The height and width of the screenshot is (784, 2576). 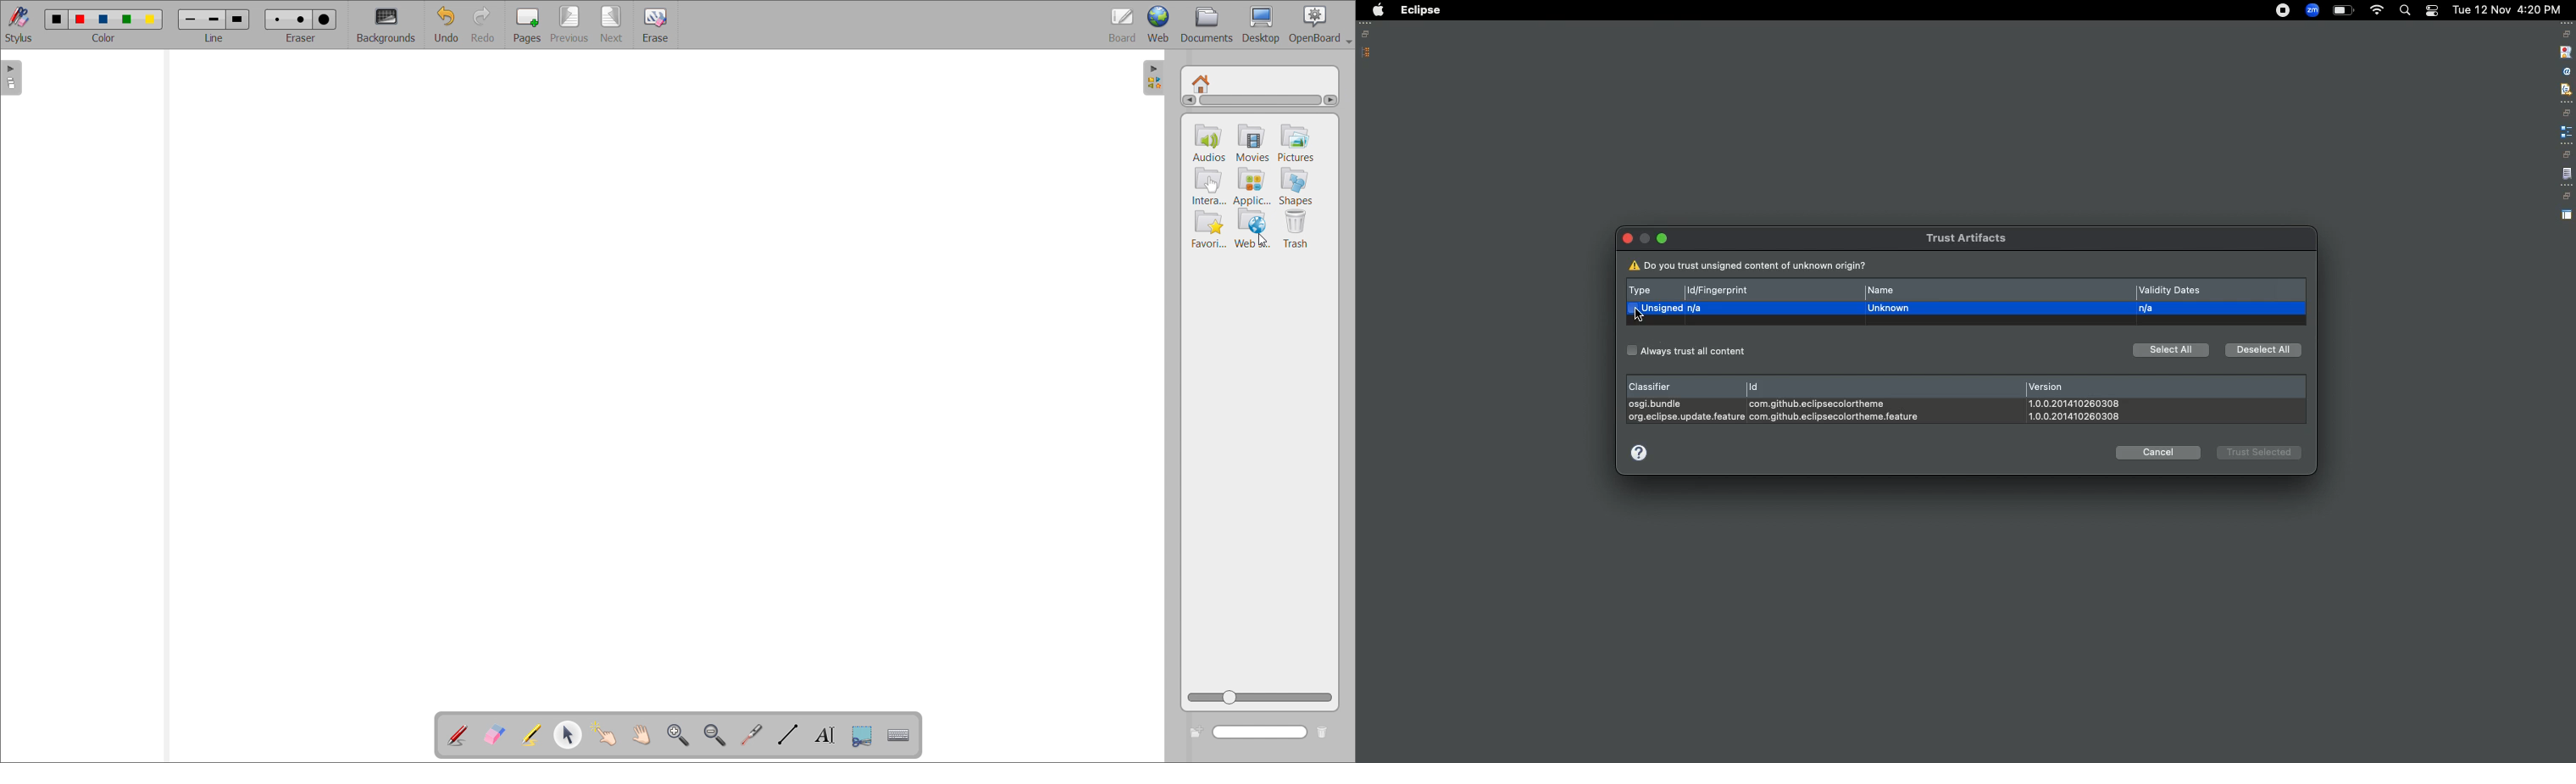 I want to click on Apple logo, so click(x=1377, y=10).